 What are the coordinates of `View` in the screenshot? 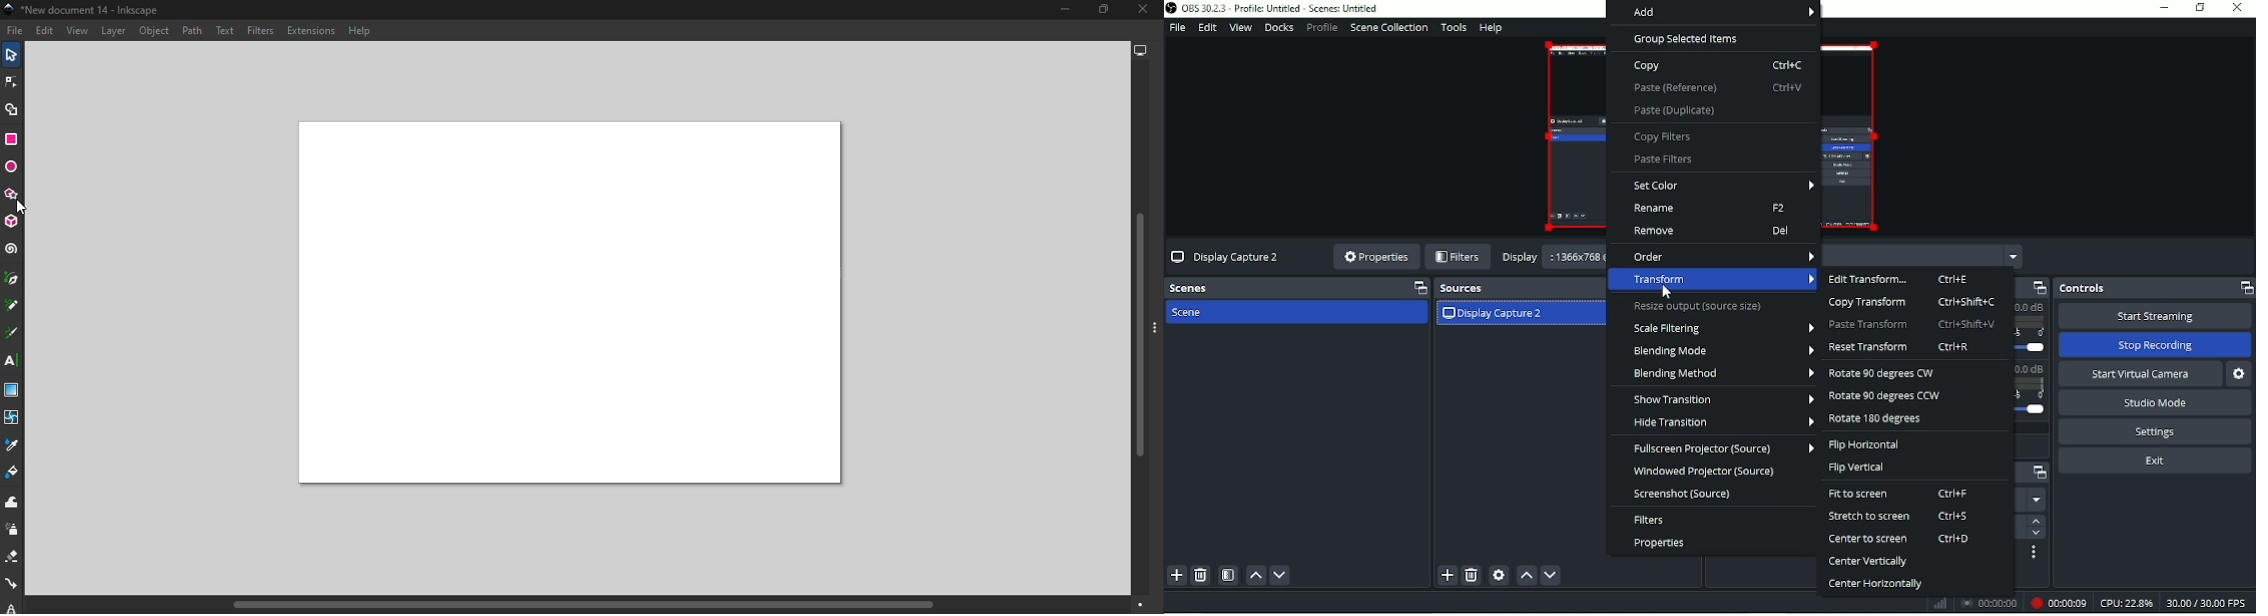 It's located at (77, 30).